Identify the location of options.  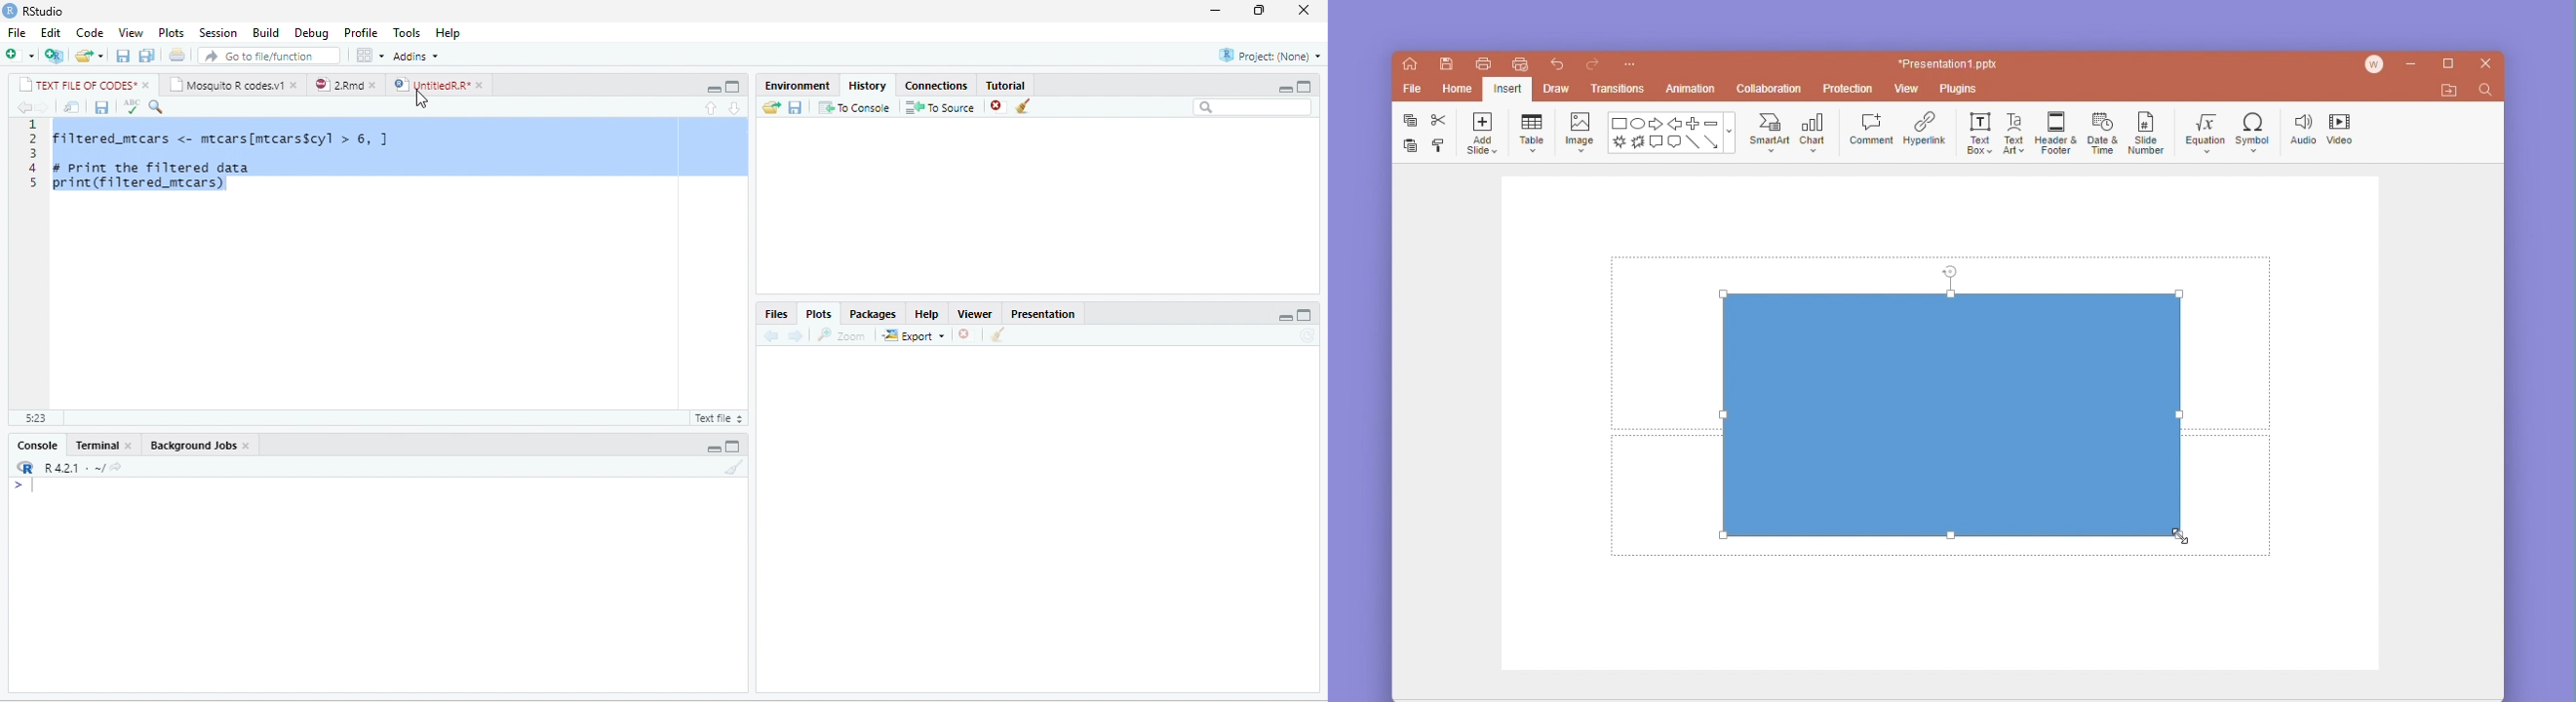
(369, 54).